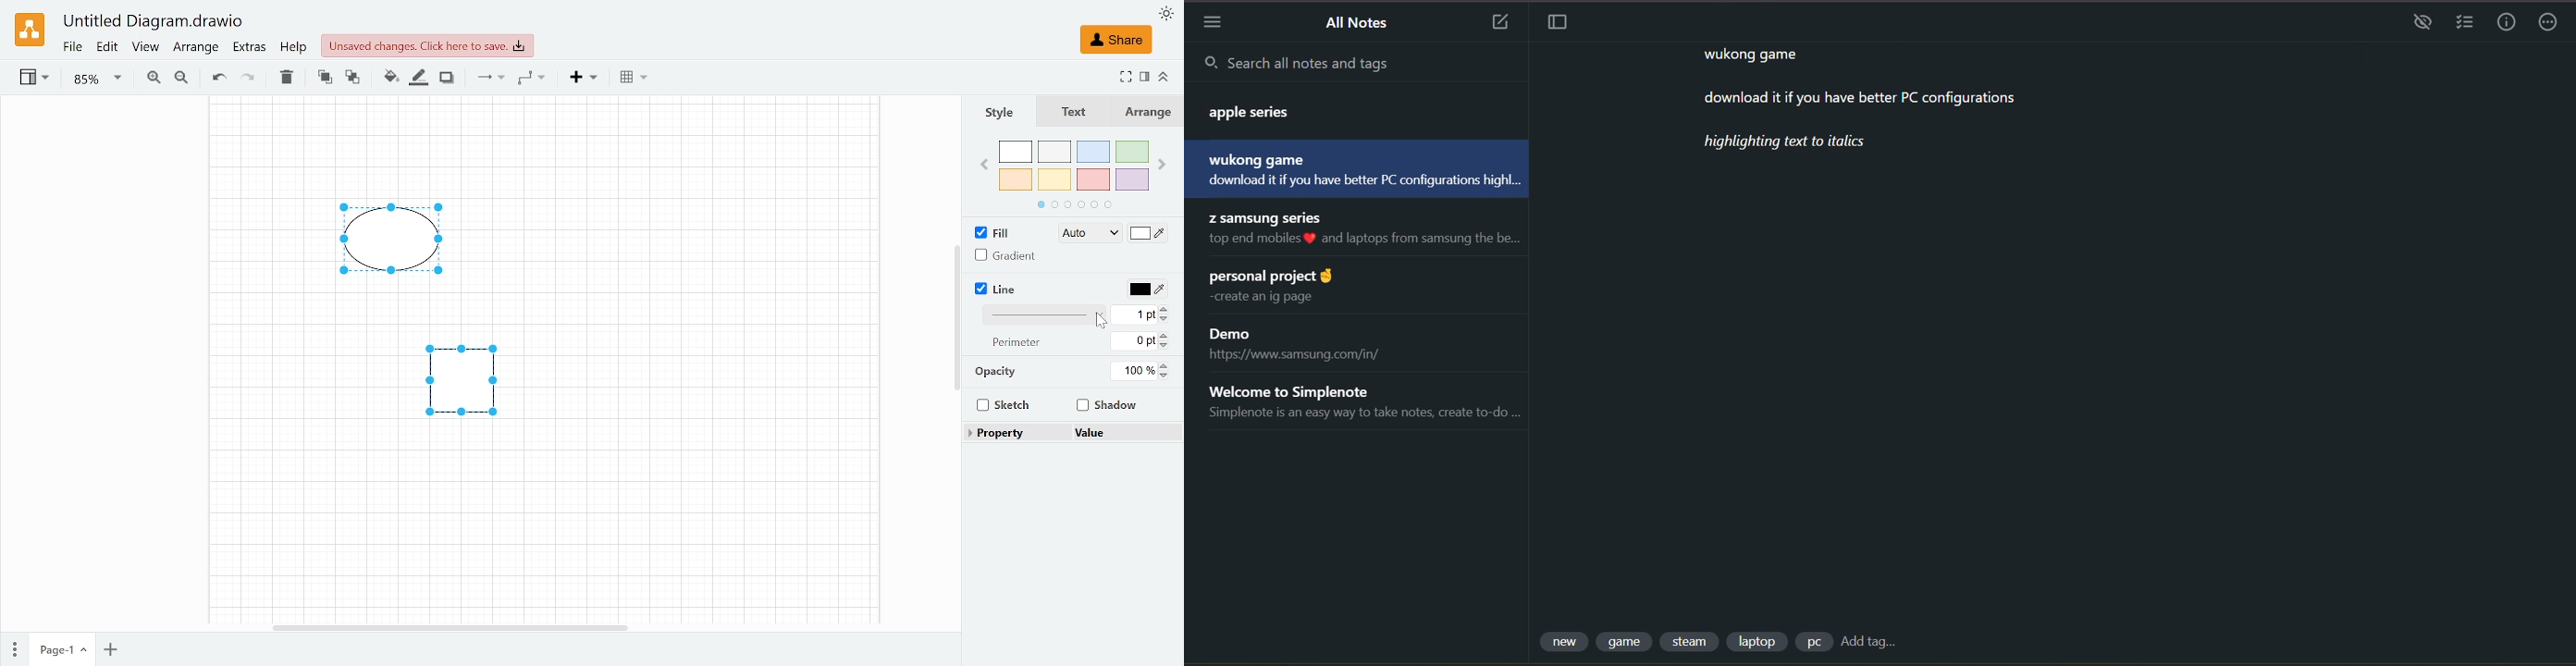 The image size is (2576, 672). What do you see at coordinates (634, 80) in the screenshot?
I see `Table` at bounding box center [634, 80].